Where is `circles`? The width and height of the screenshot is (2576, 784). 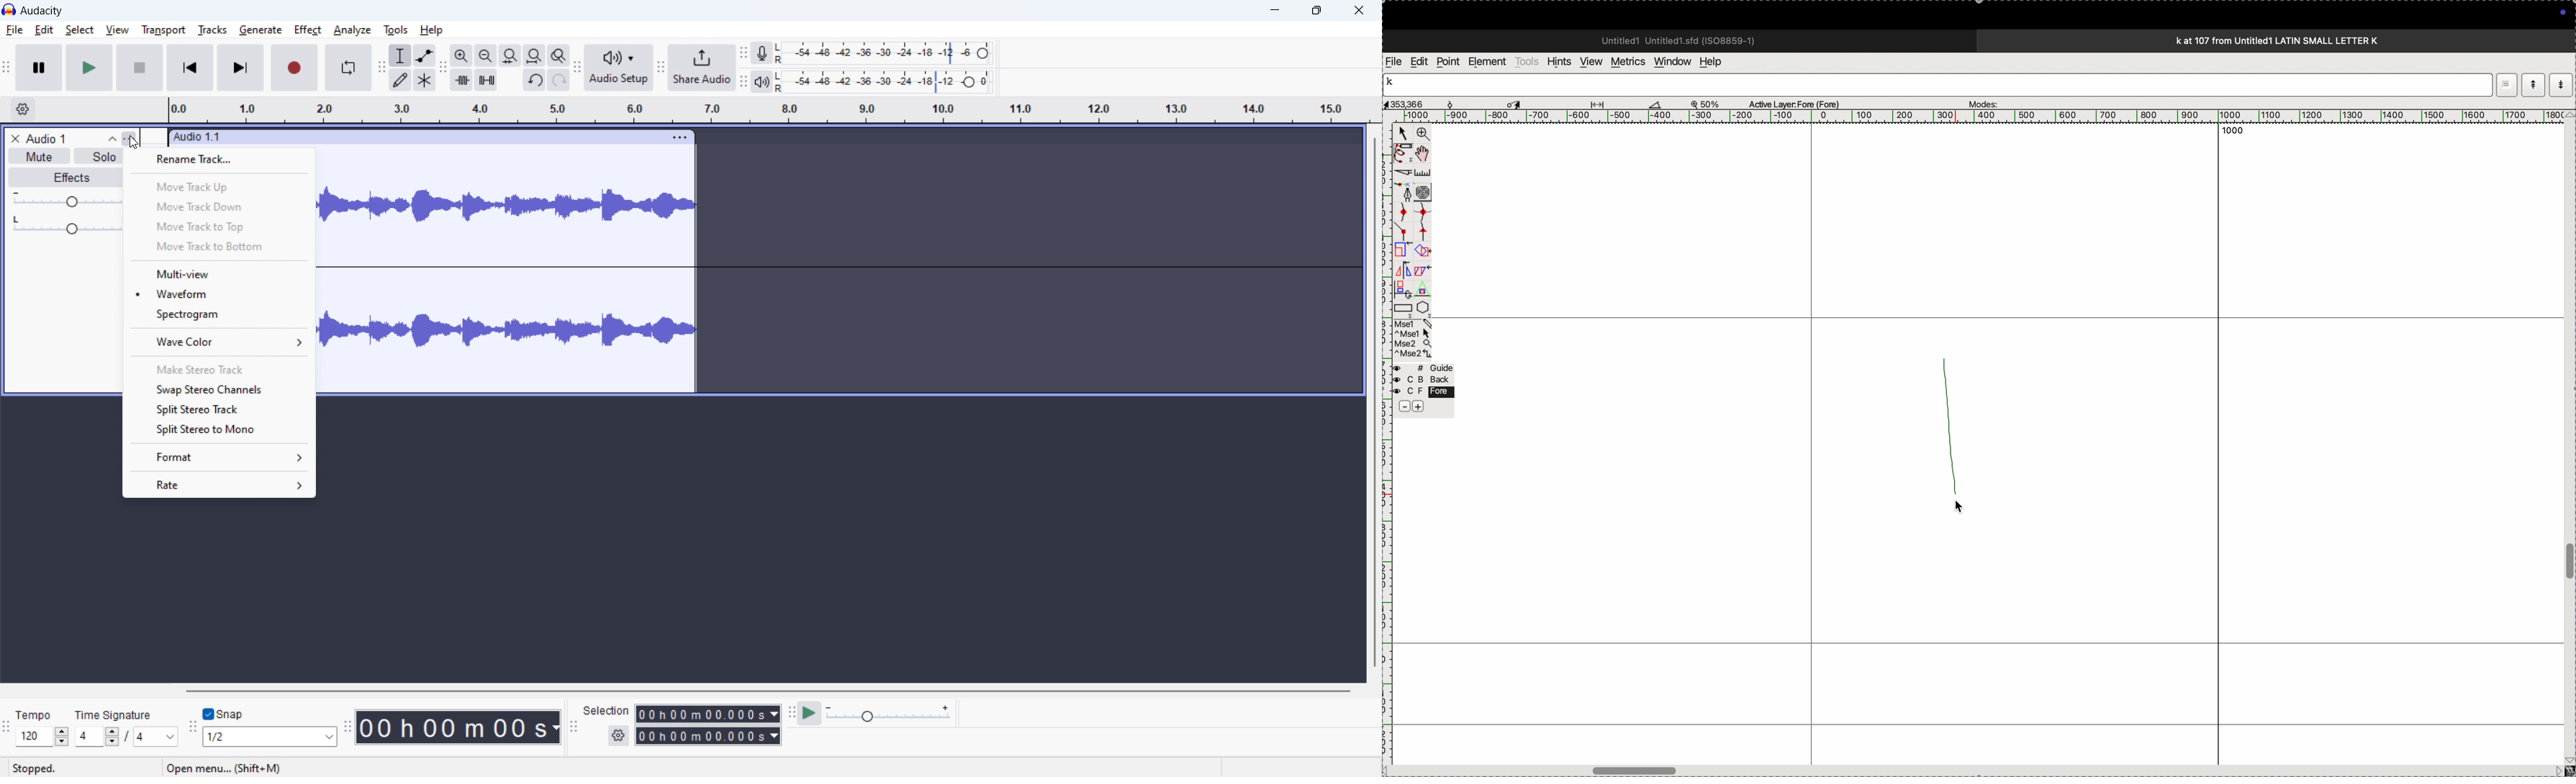
circles is located at coordinates (1426, 192).